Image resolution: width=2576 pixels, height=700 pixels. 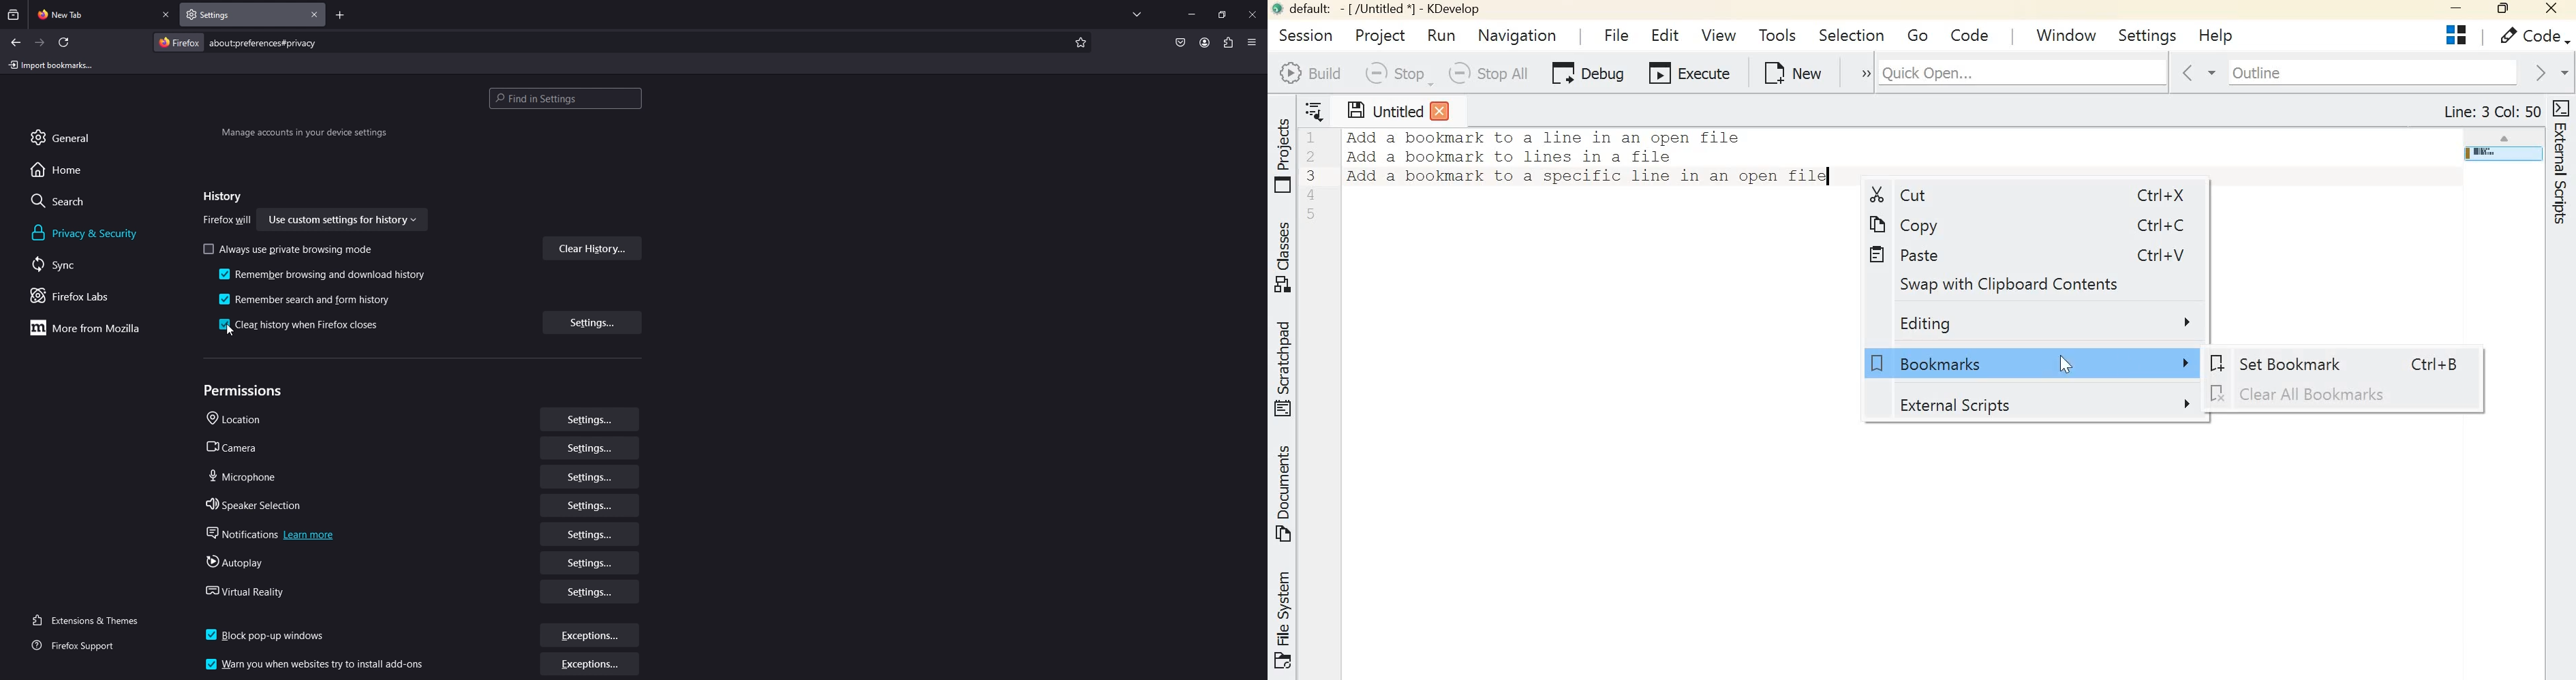 I want to click on close tab, so click(x=315, y=15).